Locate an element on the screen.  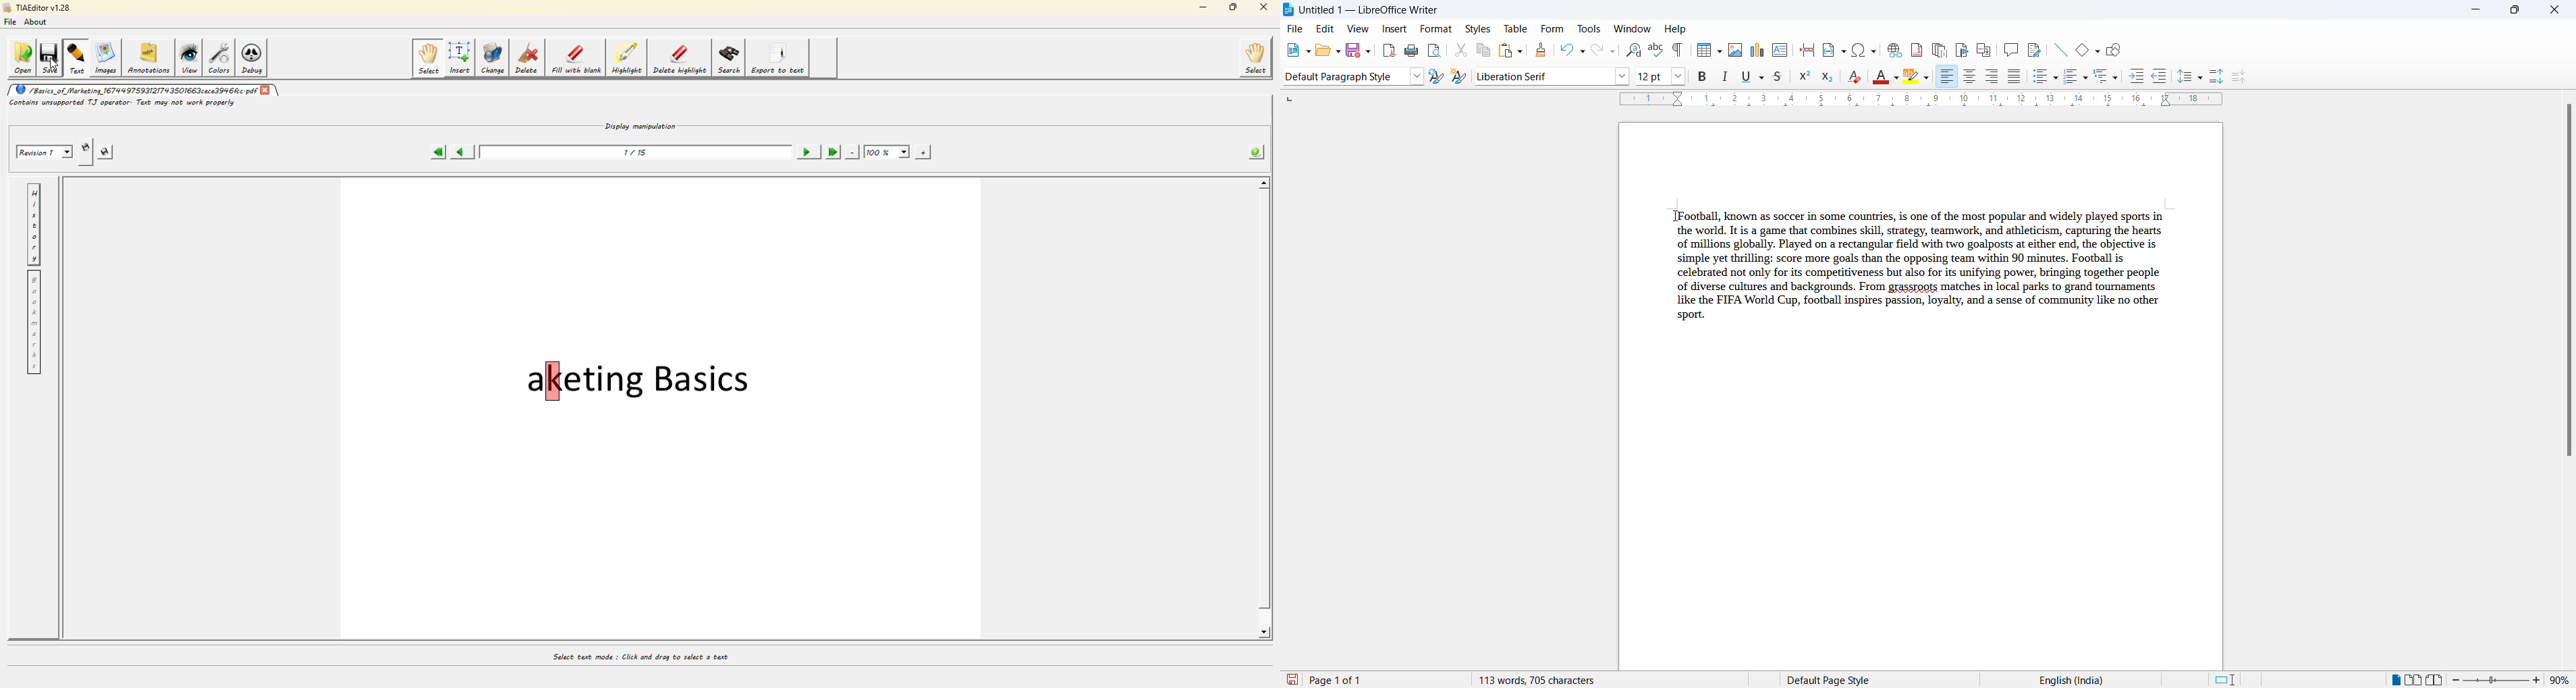
bold is located at coordinates (1703, 76).